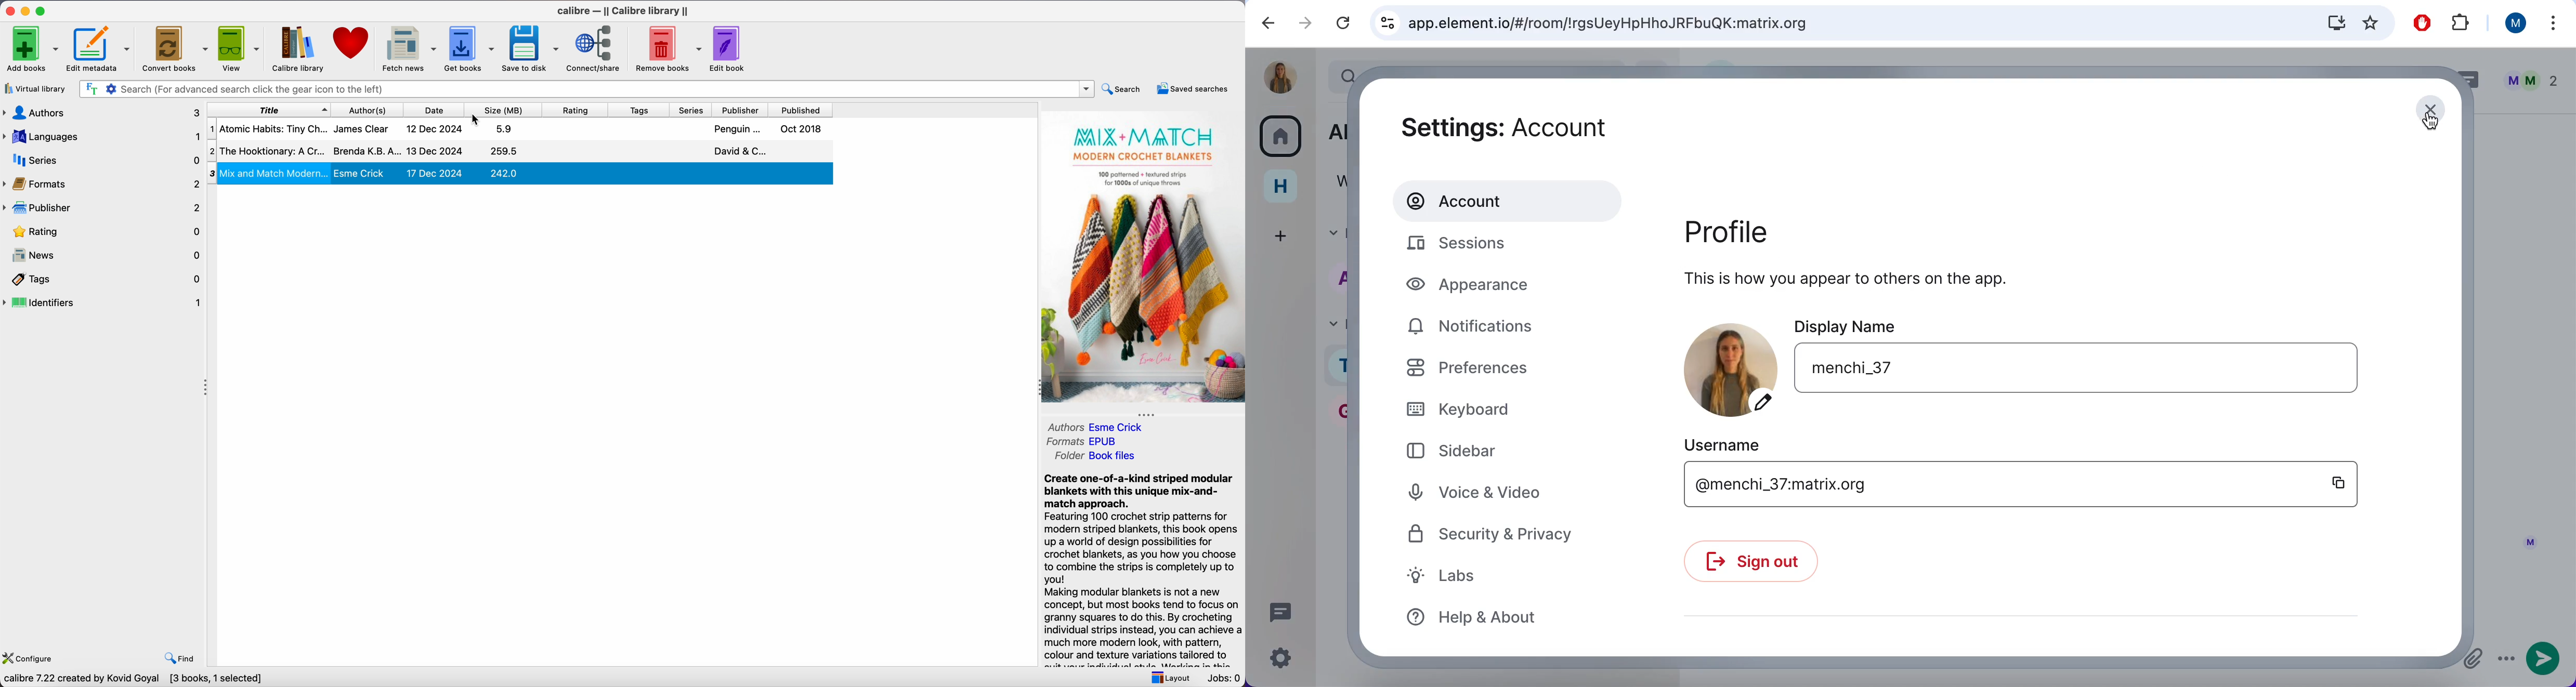 The width and height of the screenshot is (2576, 700). I want to click on Mix and Match Modern..., so click(527, 172).